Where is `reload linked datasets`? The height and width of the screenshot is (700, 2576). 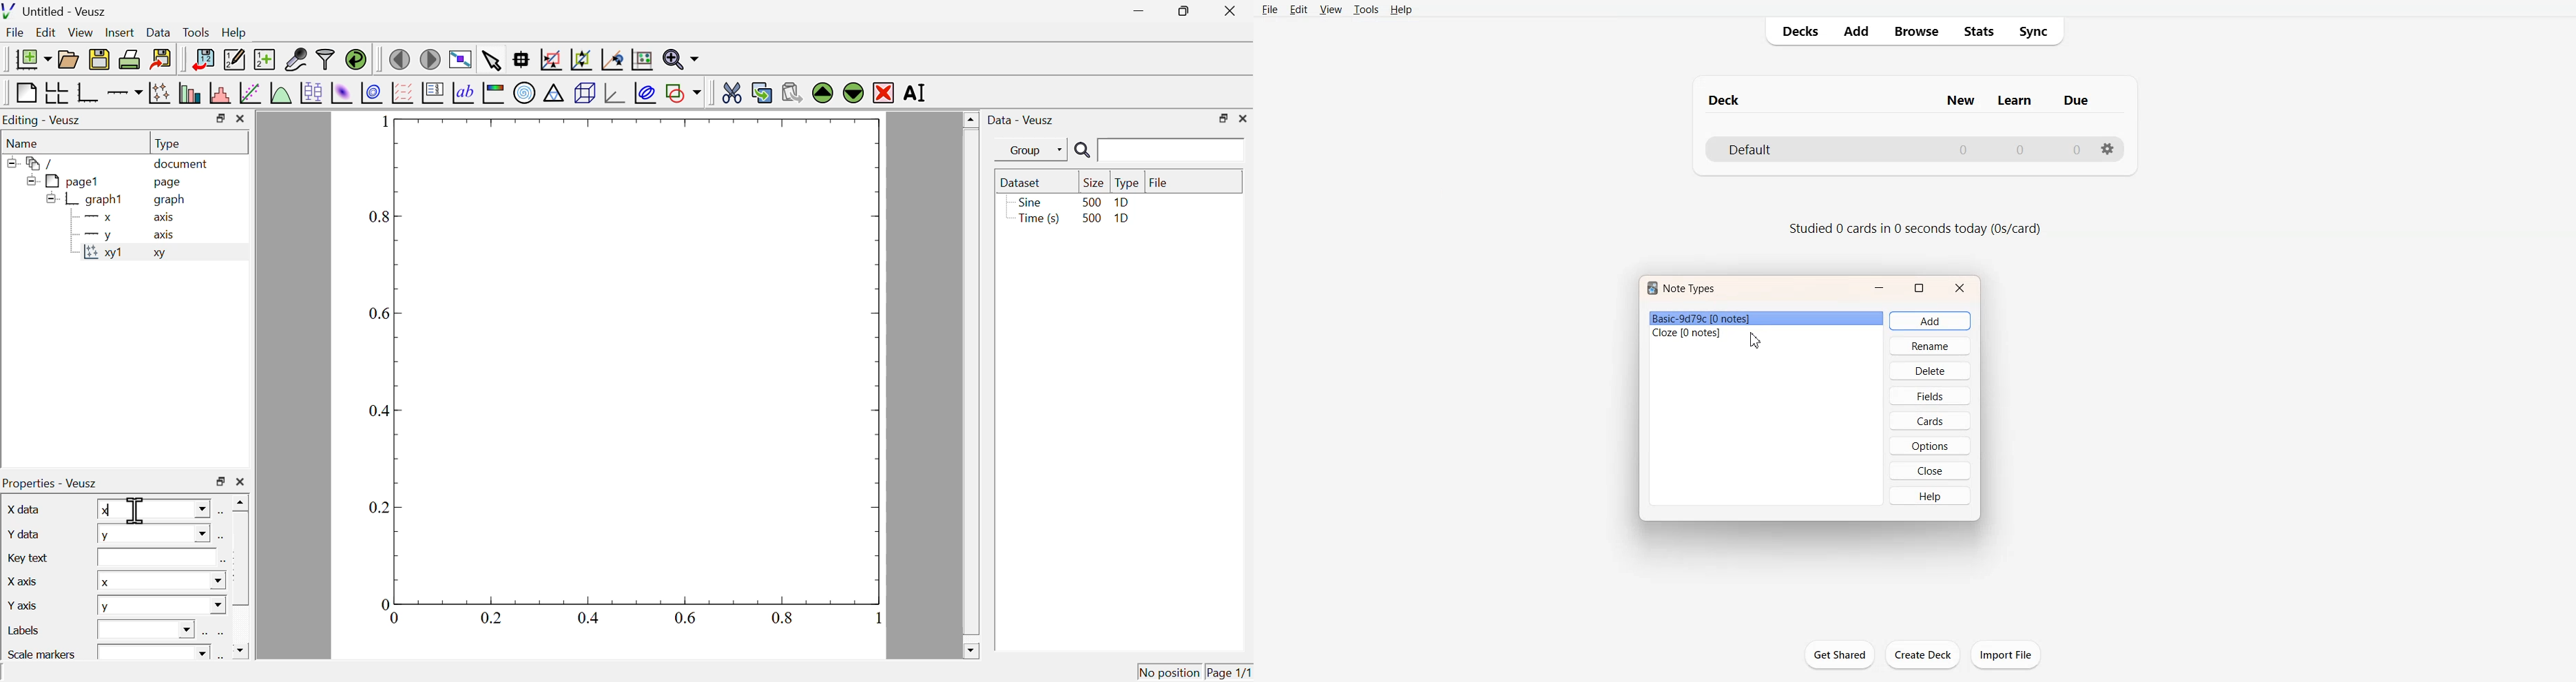
reload linked datasets is located at coordinates (355, 59).